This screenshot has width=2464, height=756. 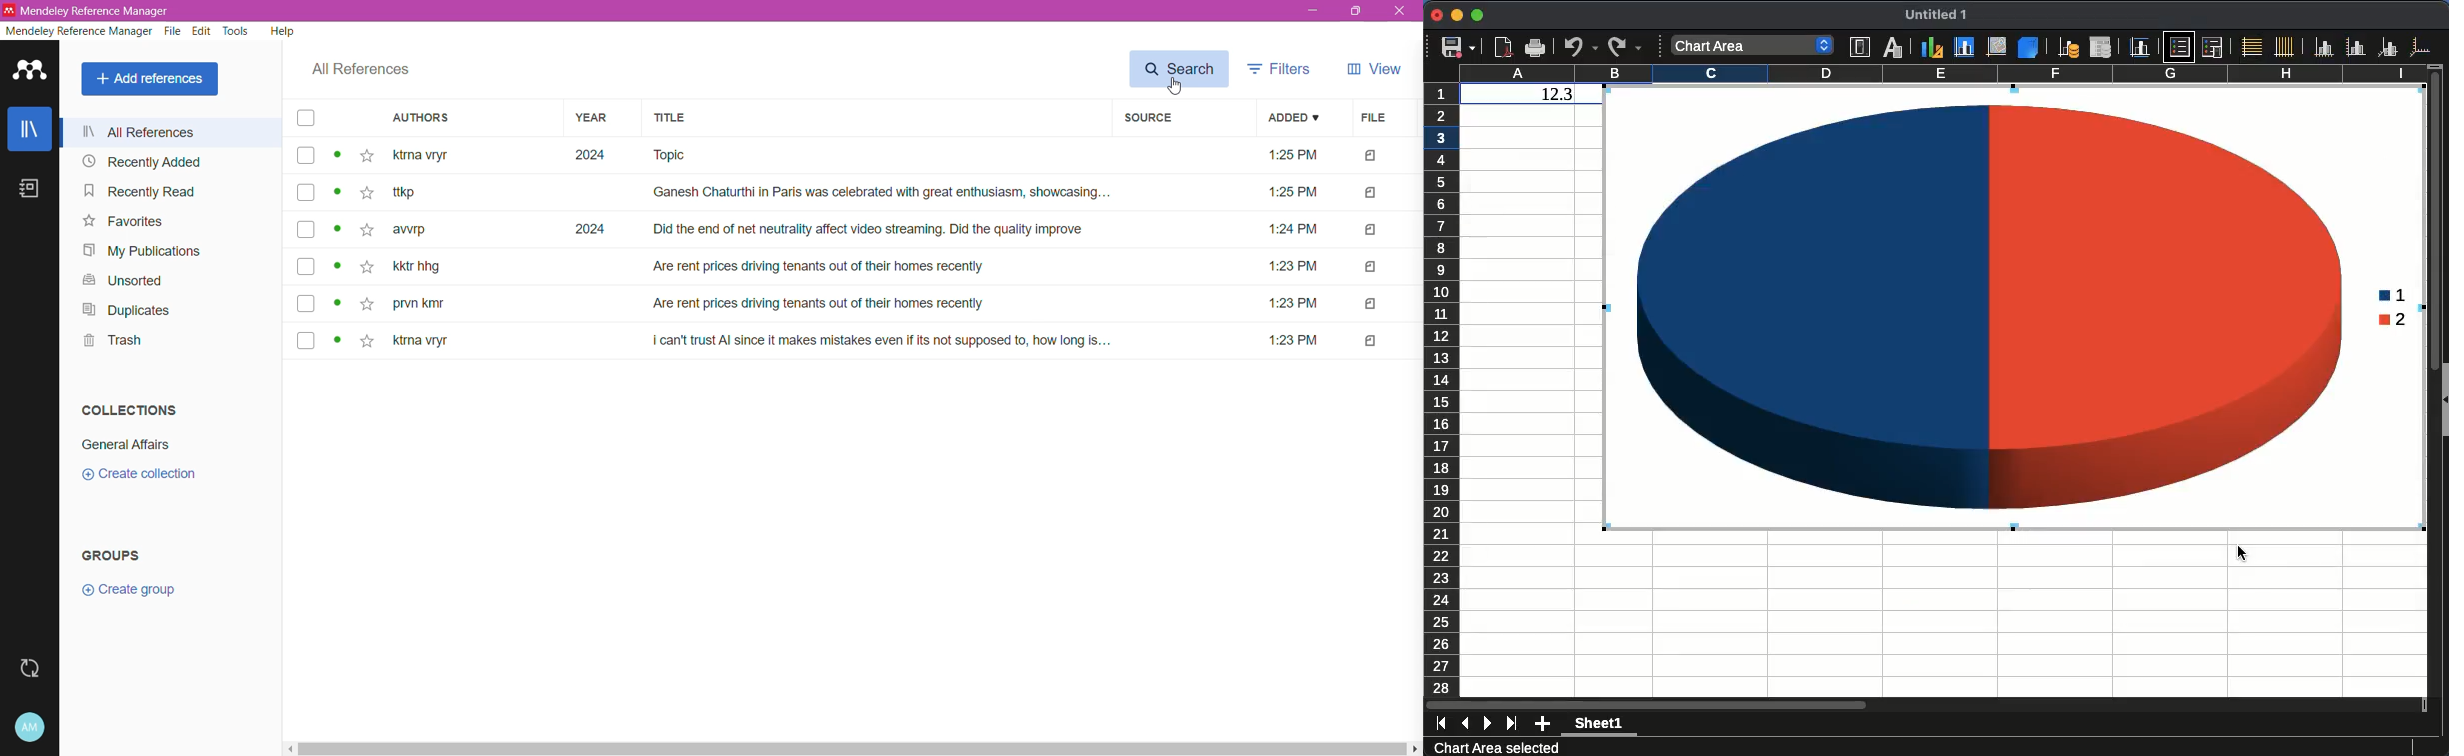 What do you see at coordinates (1935, 15) in the screenshot?
I see `untitled 1` at bounding box center [1935, 15].